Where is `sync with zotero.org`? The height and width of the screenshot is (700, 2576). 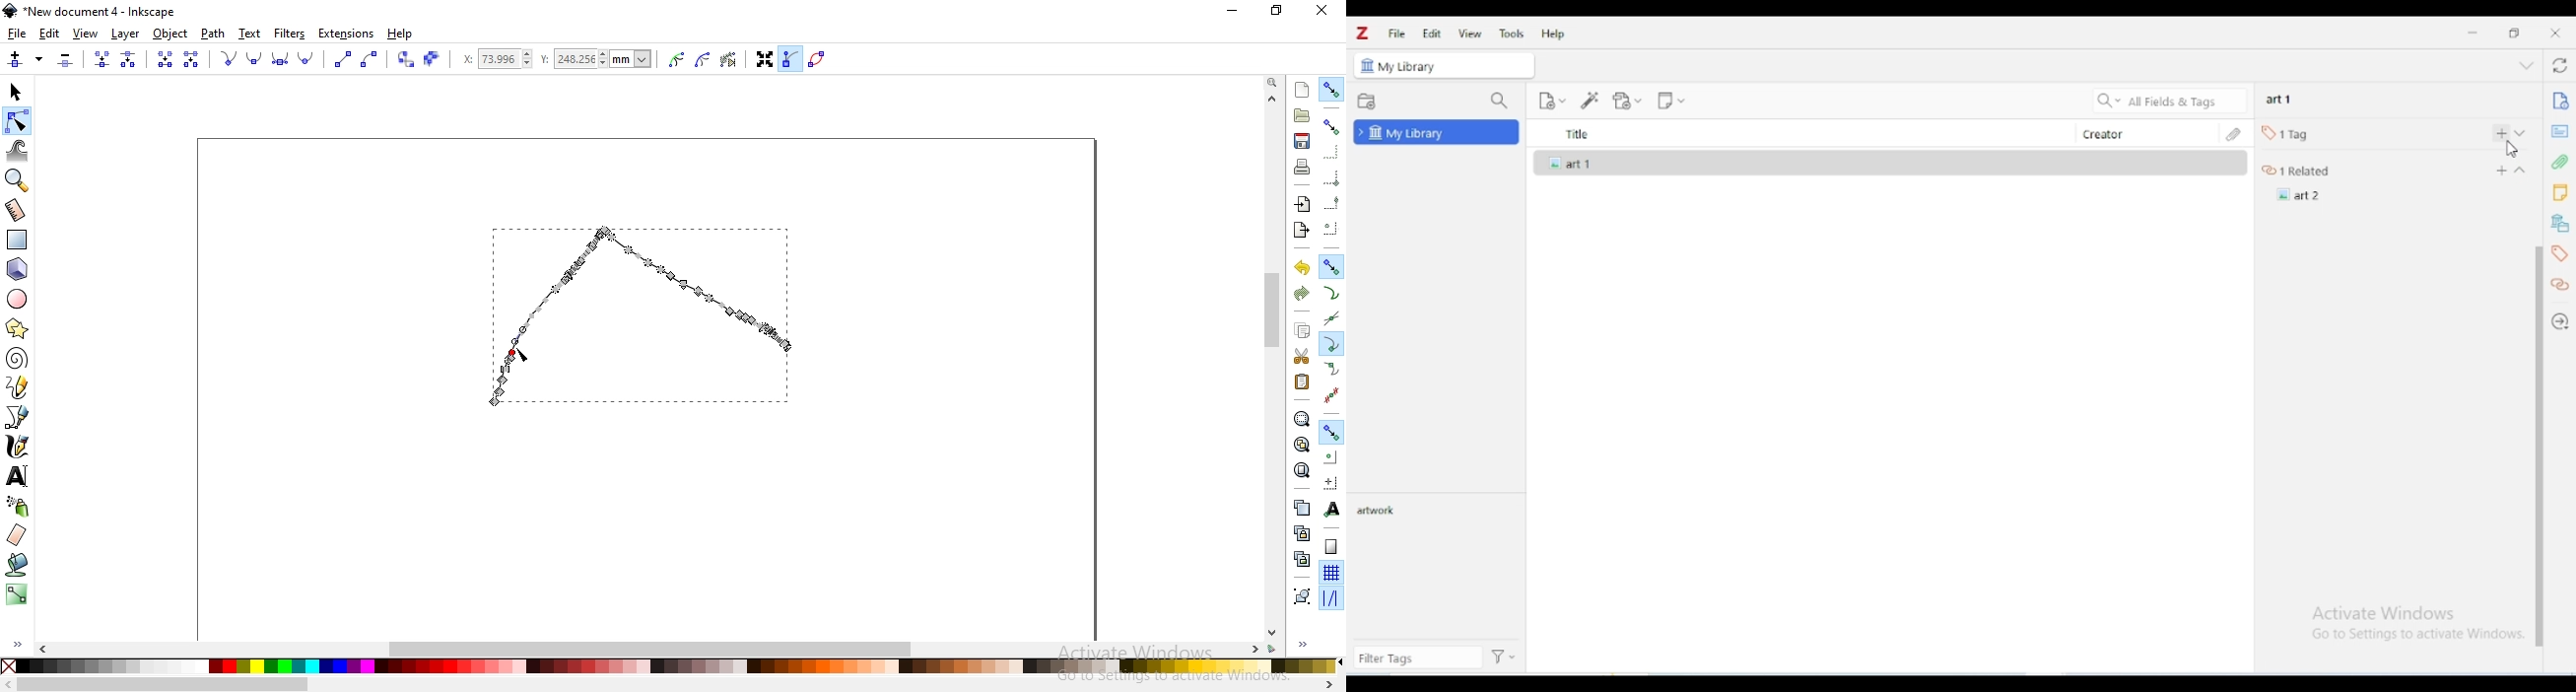
sync with zotero.org is located at coordinates (2560, 66).